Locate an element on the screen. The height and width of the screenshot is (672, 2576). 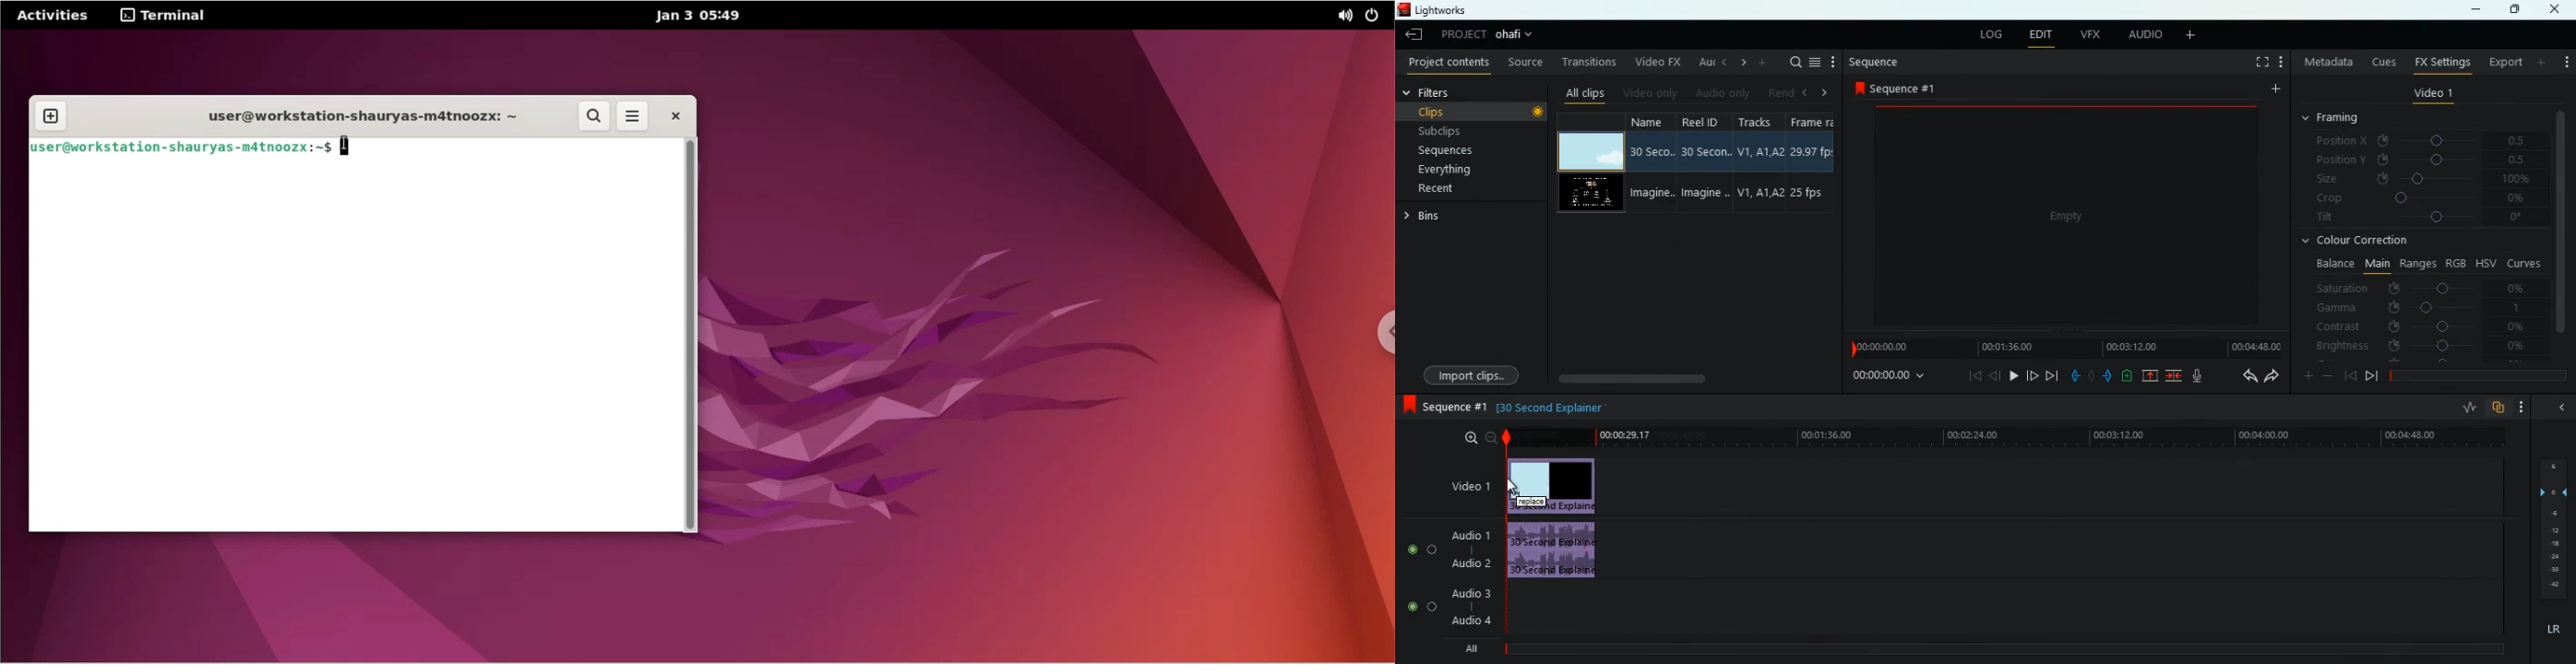
full screen is located at coordinates (2260, 63).